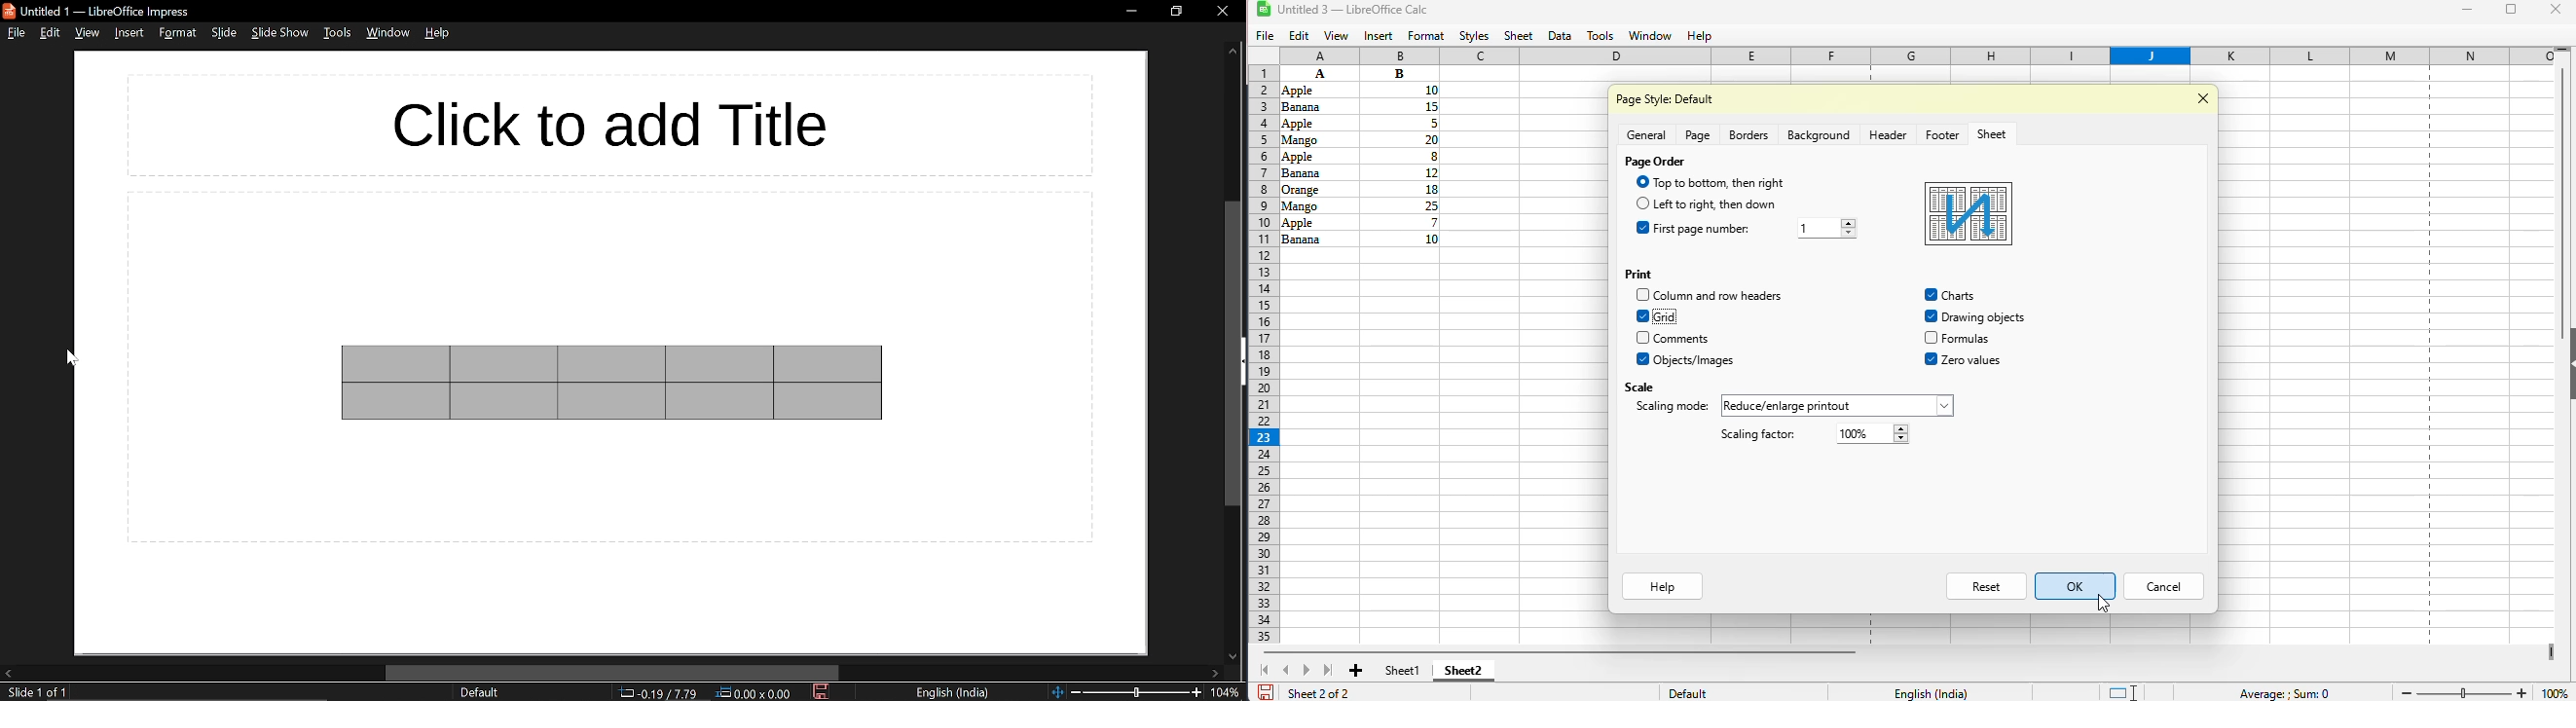  Describe the element at coordinates (1748, 135) in the screenshot. I see `borders` at that location.